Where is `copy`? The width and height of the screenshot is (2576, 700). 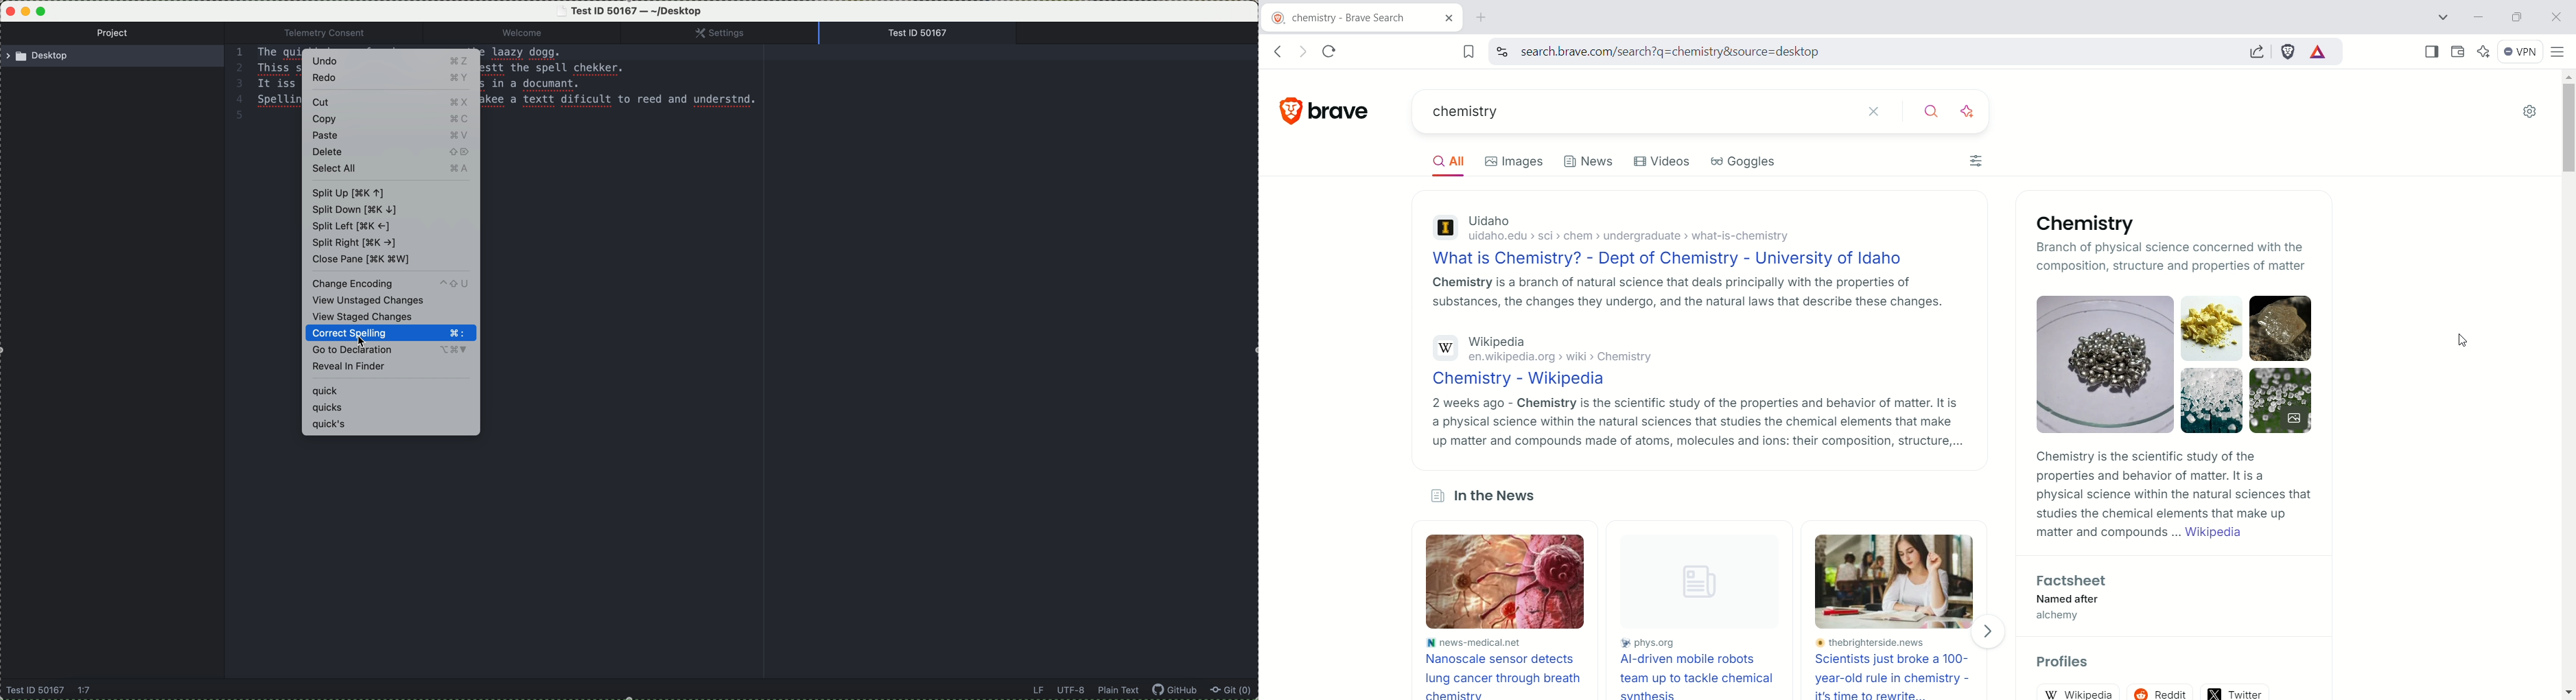
copy is located at coordinates (392, 120).